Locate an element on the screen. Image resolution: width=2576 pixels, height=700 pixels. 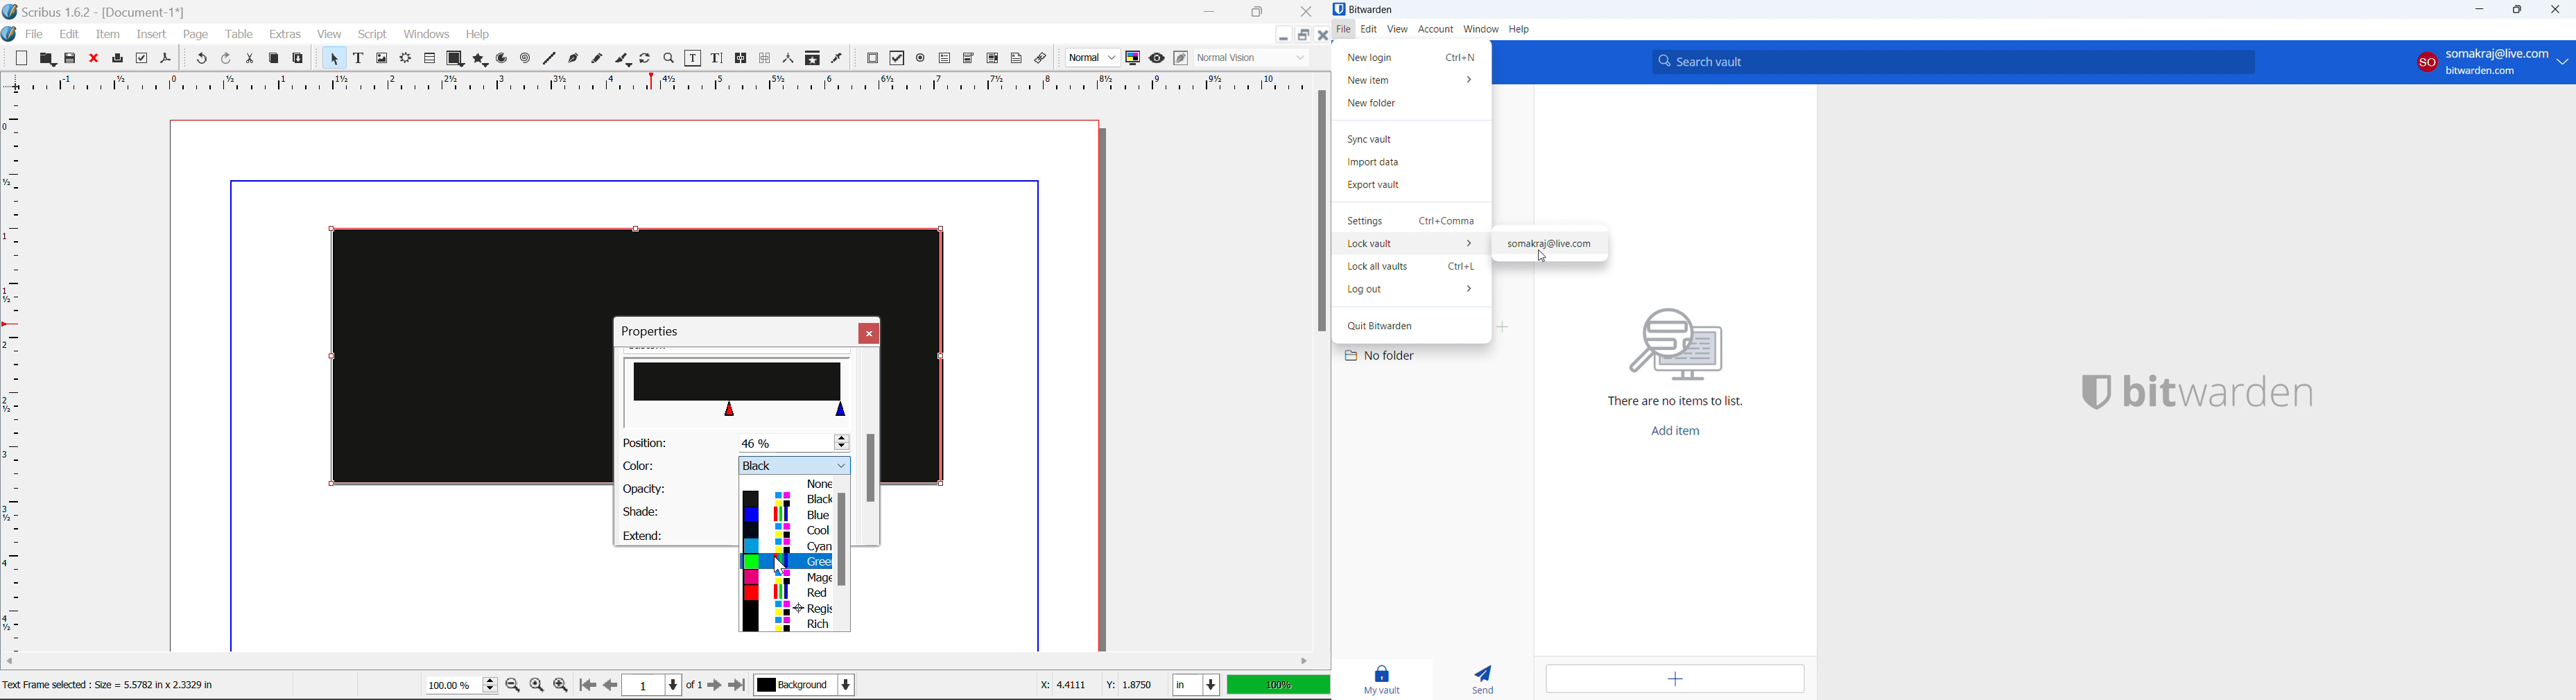
Display Measurement is located at coordinates (1279, 687).